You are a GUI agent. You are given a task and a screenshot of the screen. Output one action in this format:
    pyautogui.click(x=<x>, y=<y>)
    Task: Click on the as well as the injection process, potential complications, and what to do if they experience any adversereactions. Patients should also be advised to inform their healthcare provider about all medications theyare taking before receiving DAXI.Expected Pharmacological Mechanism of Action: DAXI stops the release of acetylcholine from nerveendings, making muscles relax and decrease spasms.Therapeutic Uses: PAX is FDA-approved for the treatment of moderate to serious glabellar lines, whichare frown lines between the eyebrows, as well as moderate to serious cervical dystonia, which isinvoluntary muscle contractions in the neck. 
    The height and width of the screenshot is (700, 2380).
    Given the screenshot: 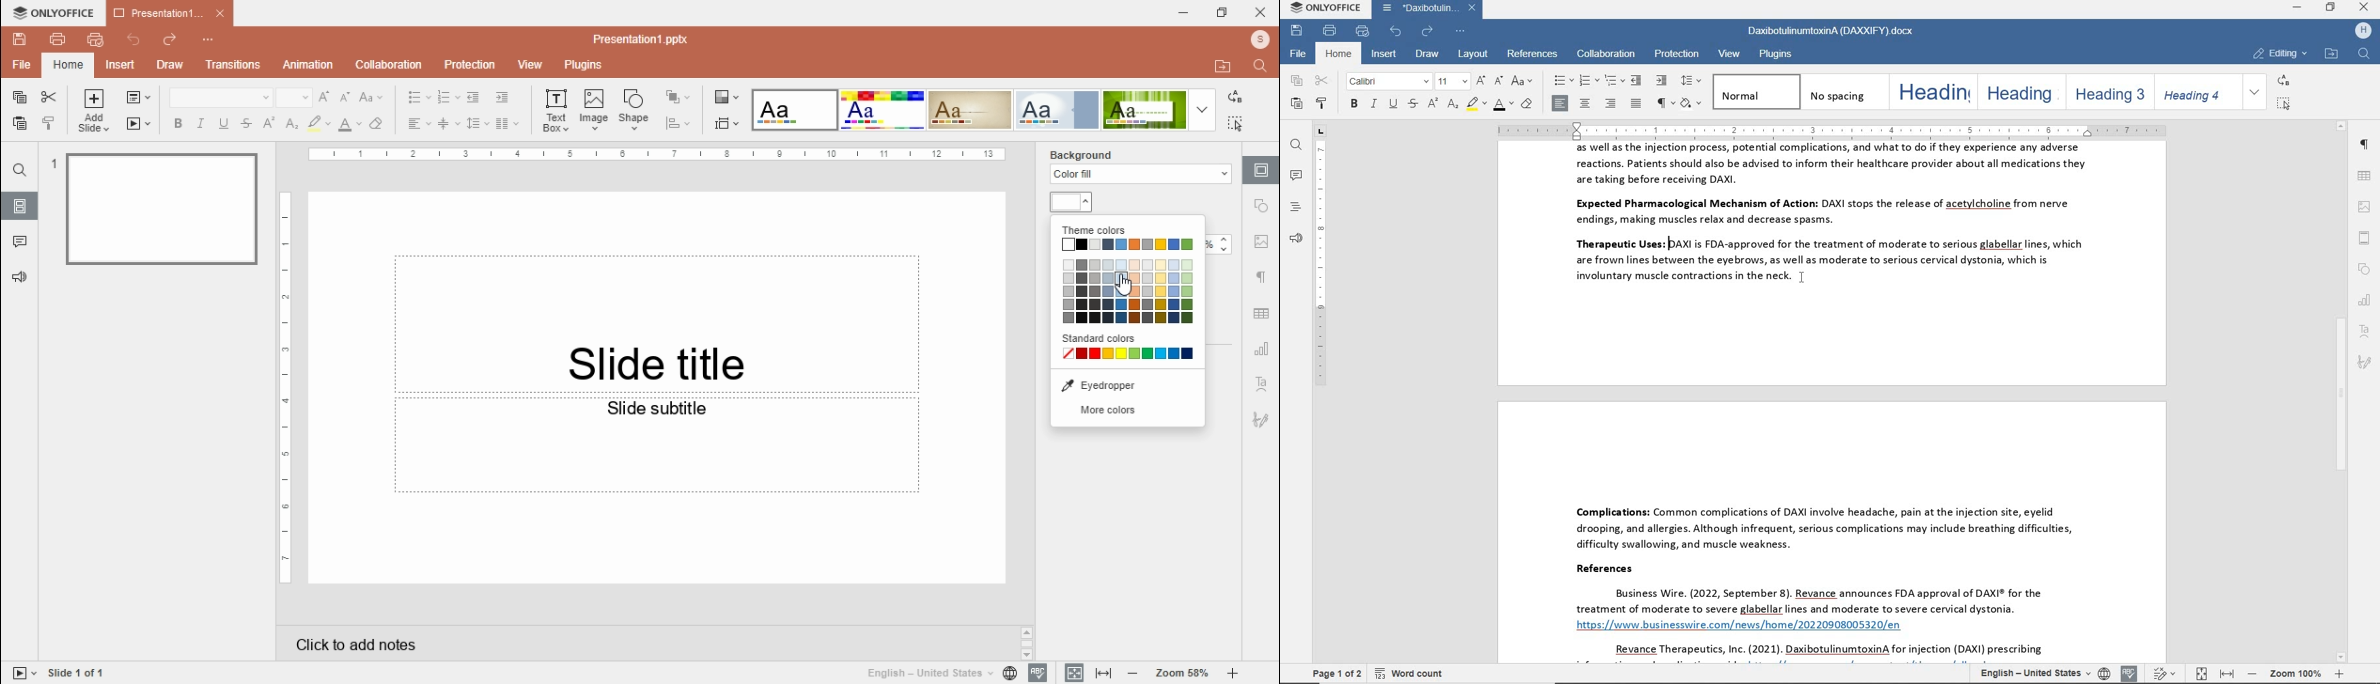 What is the action you would take?
    pyautogui.click(x=1835, y=262)
    